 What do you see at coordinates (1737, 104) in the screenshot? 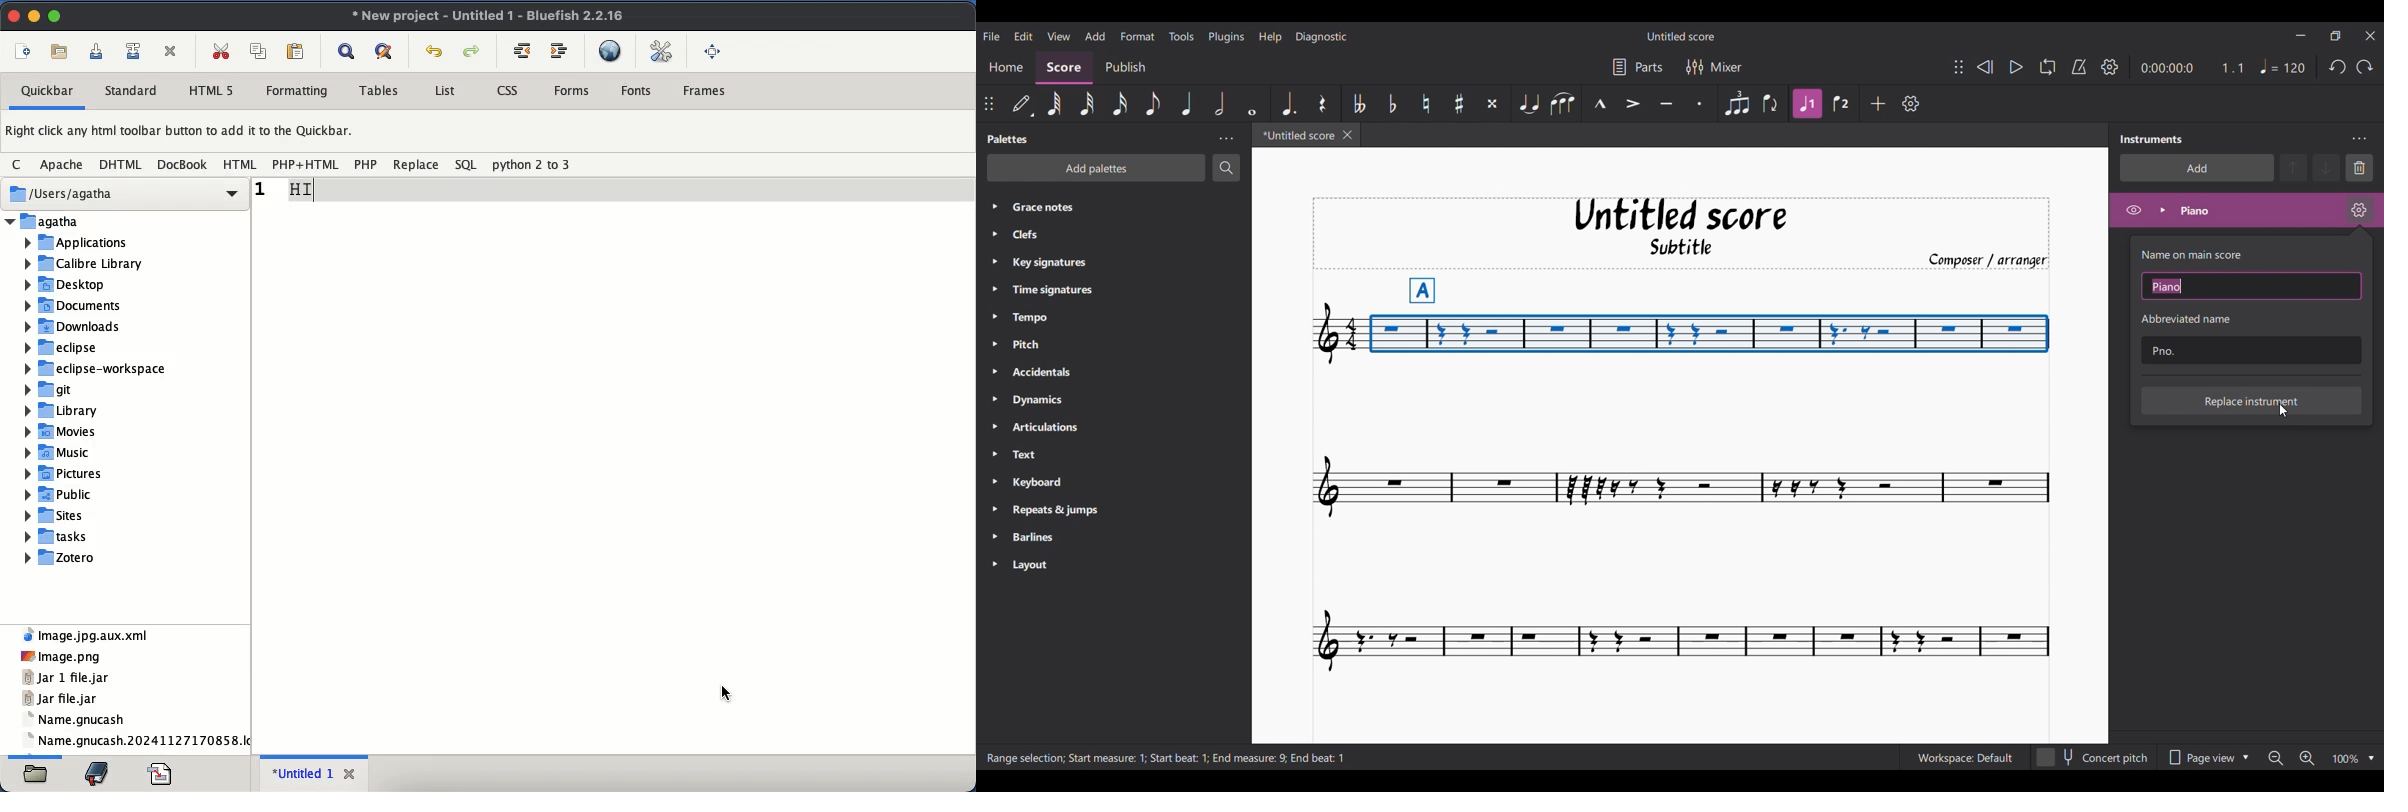
I see `Tuplet` at bounding box center [1737, 104].